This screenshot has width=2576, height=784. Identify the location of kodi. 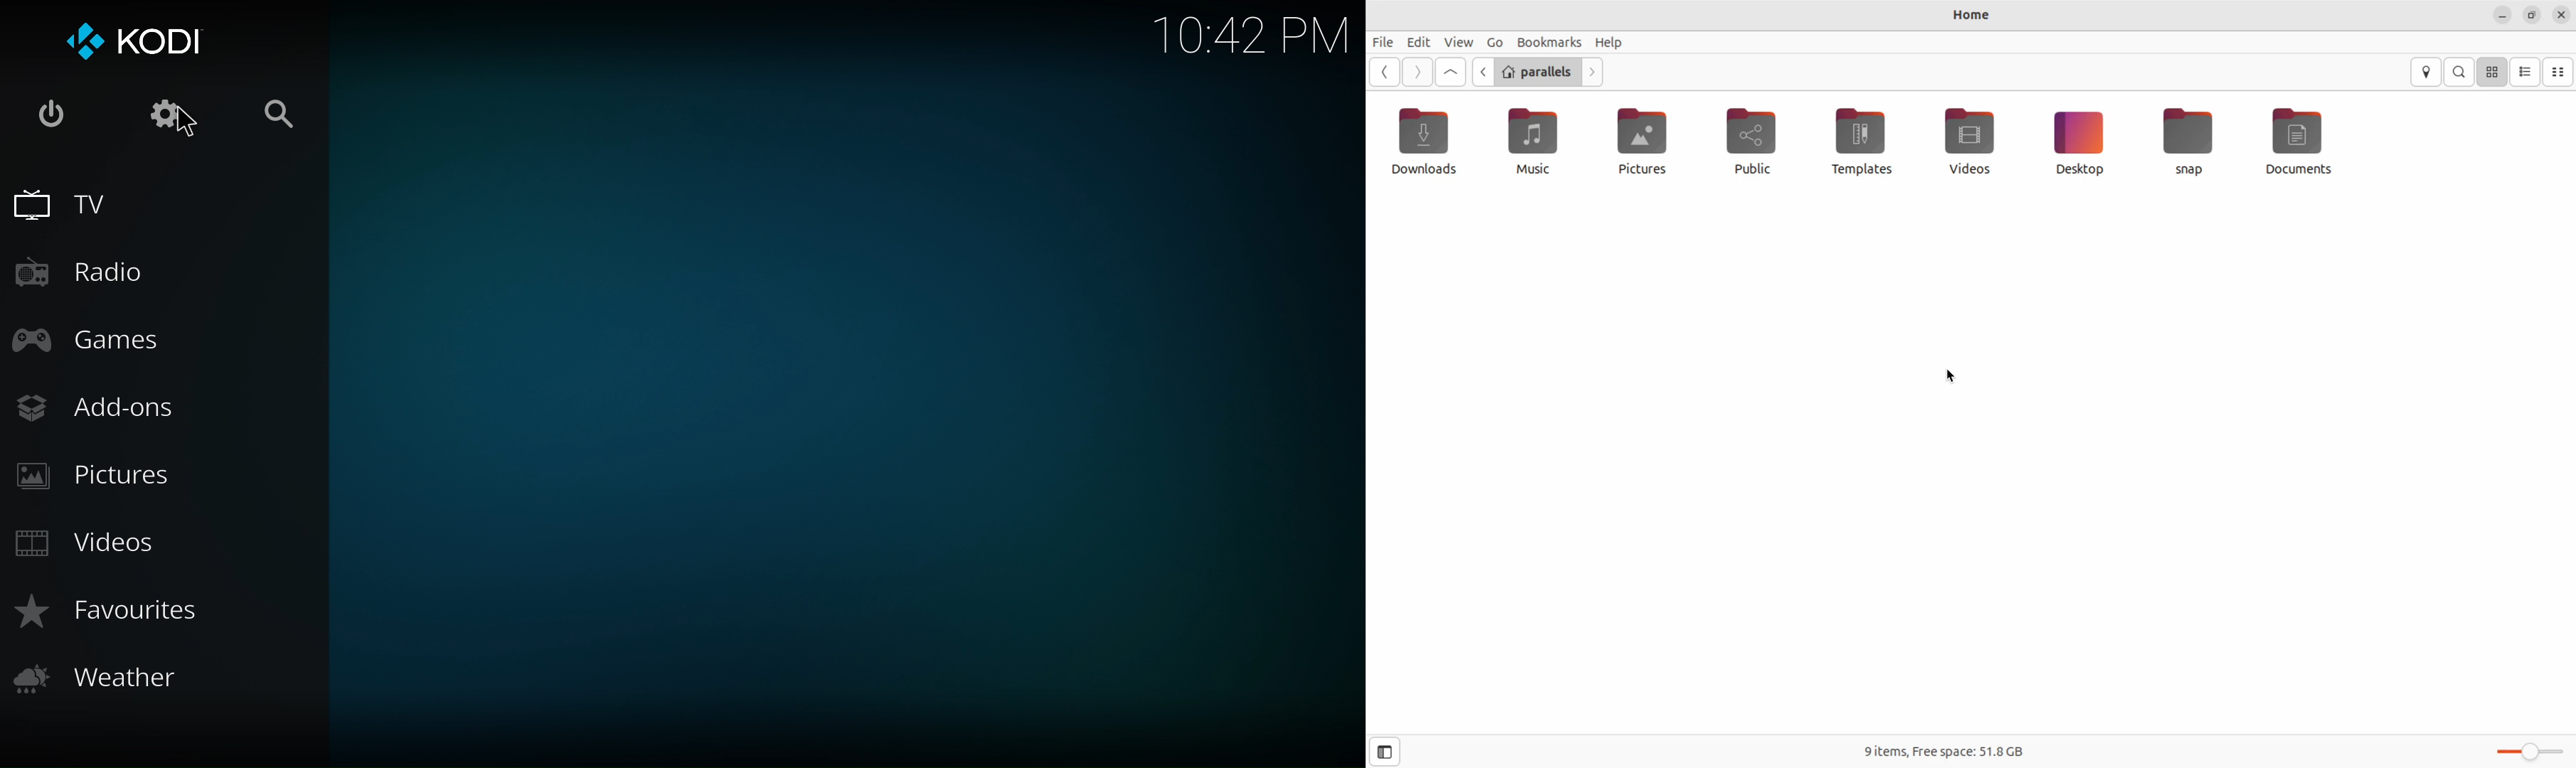
(123, 38).